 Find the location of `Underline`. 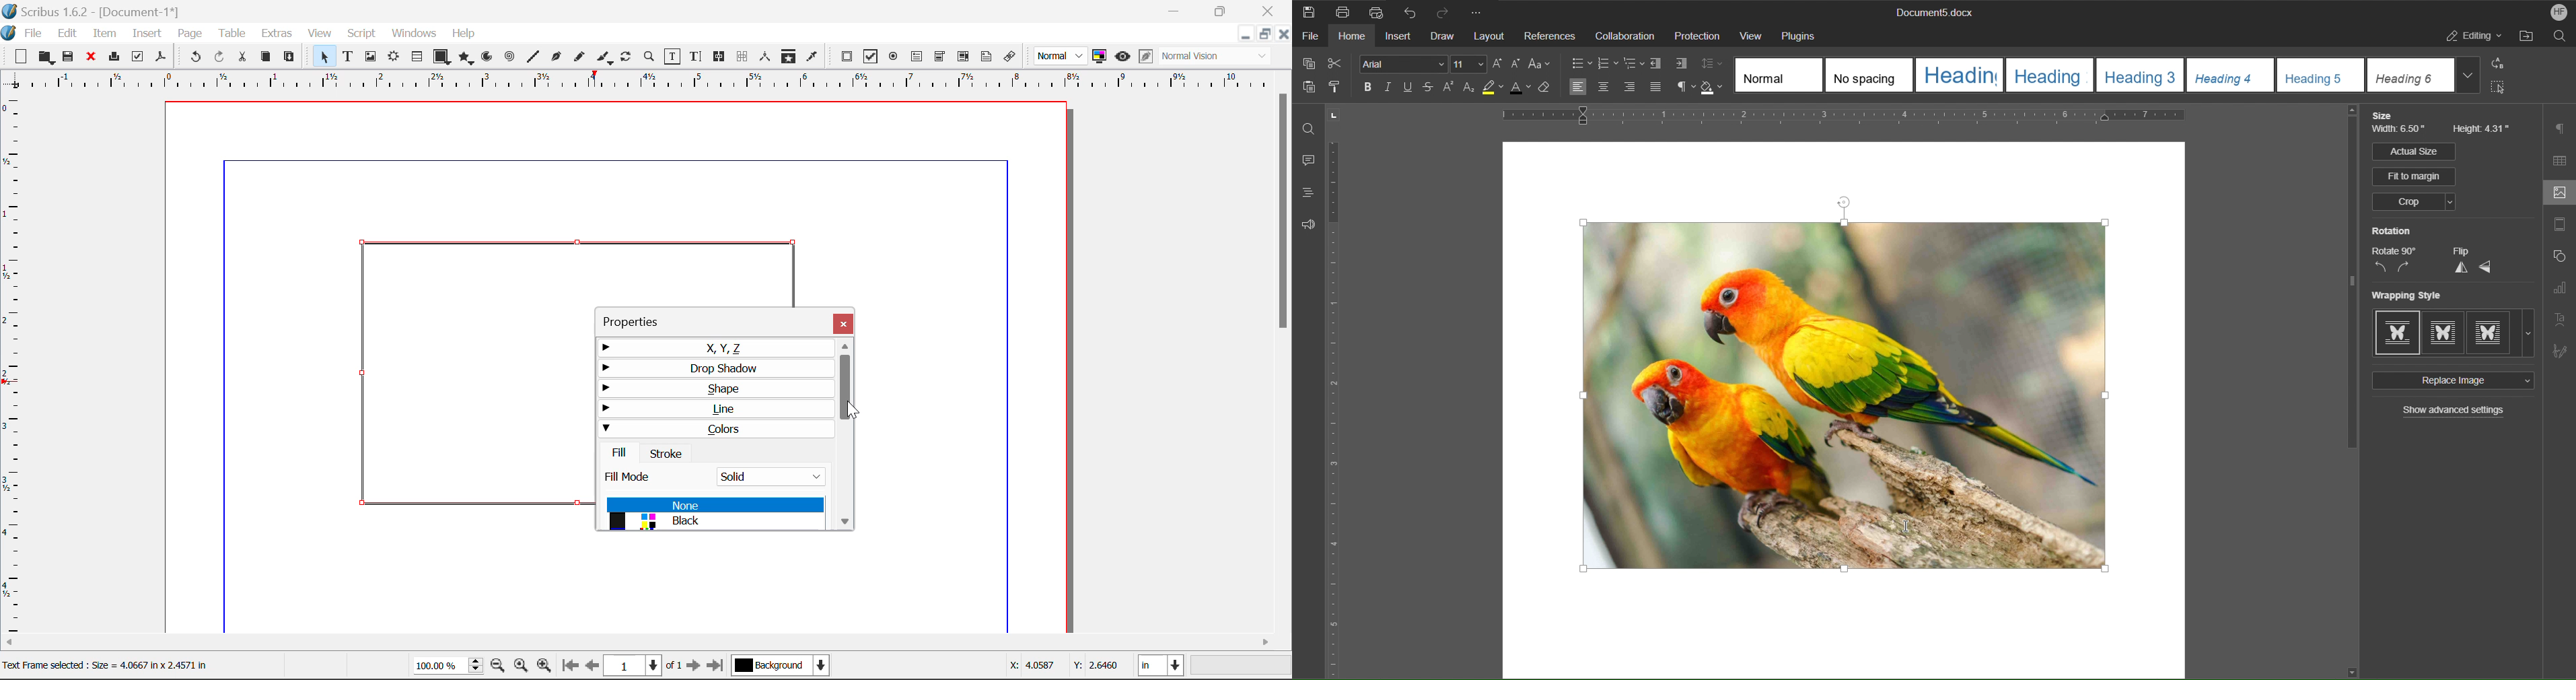

Underline is located at coordinates (1411, 88).